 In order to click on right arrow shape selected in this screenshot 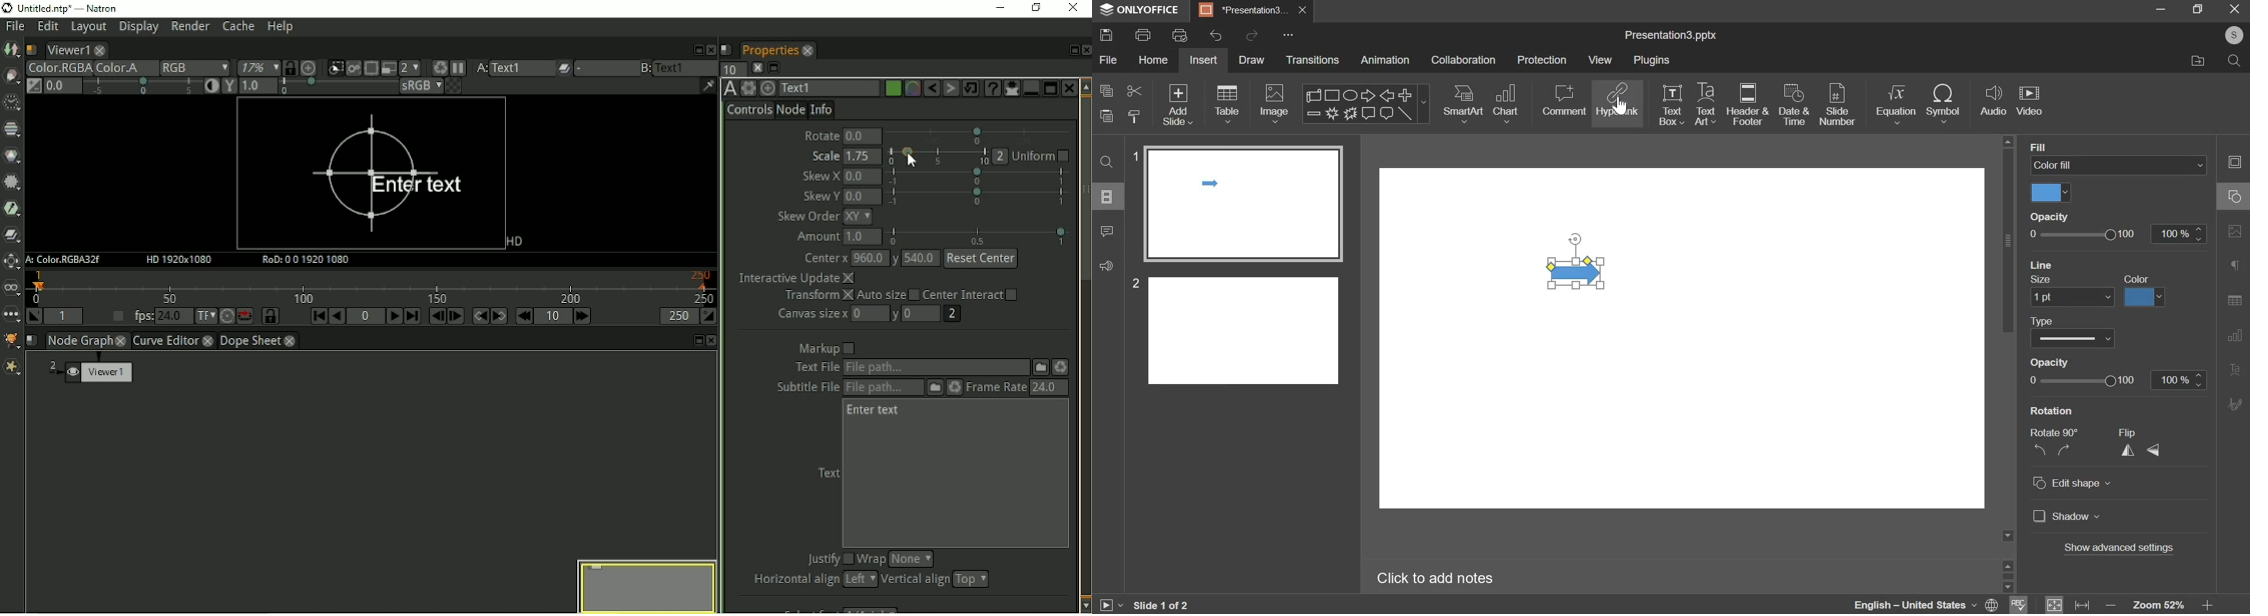, I will do `click(1577, 260)`.